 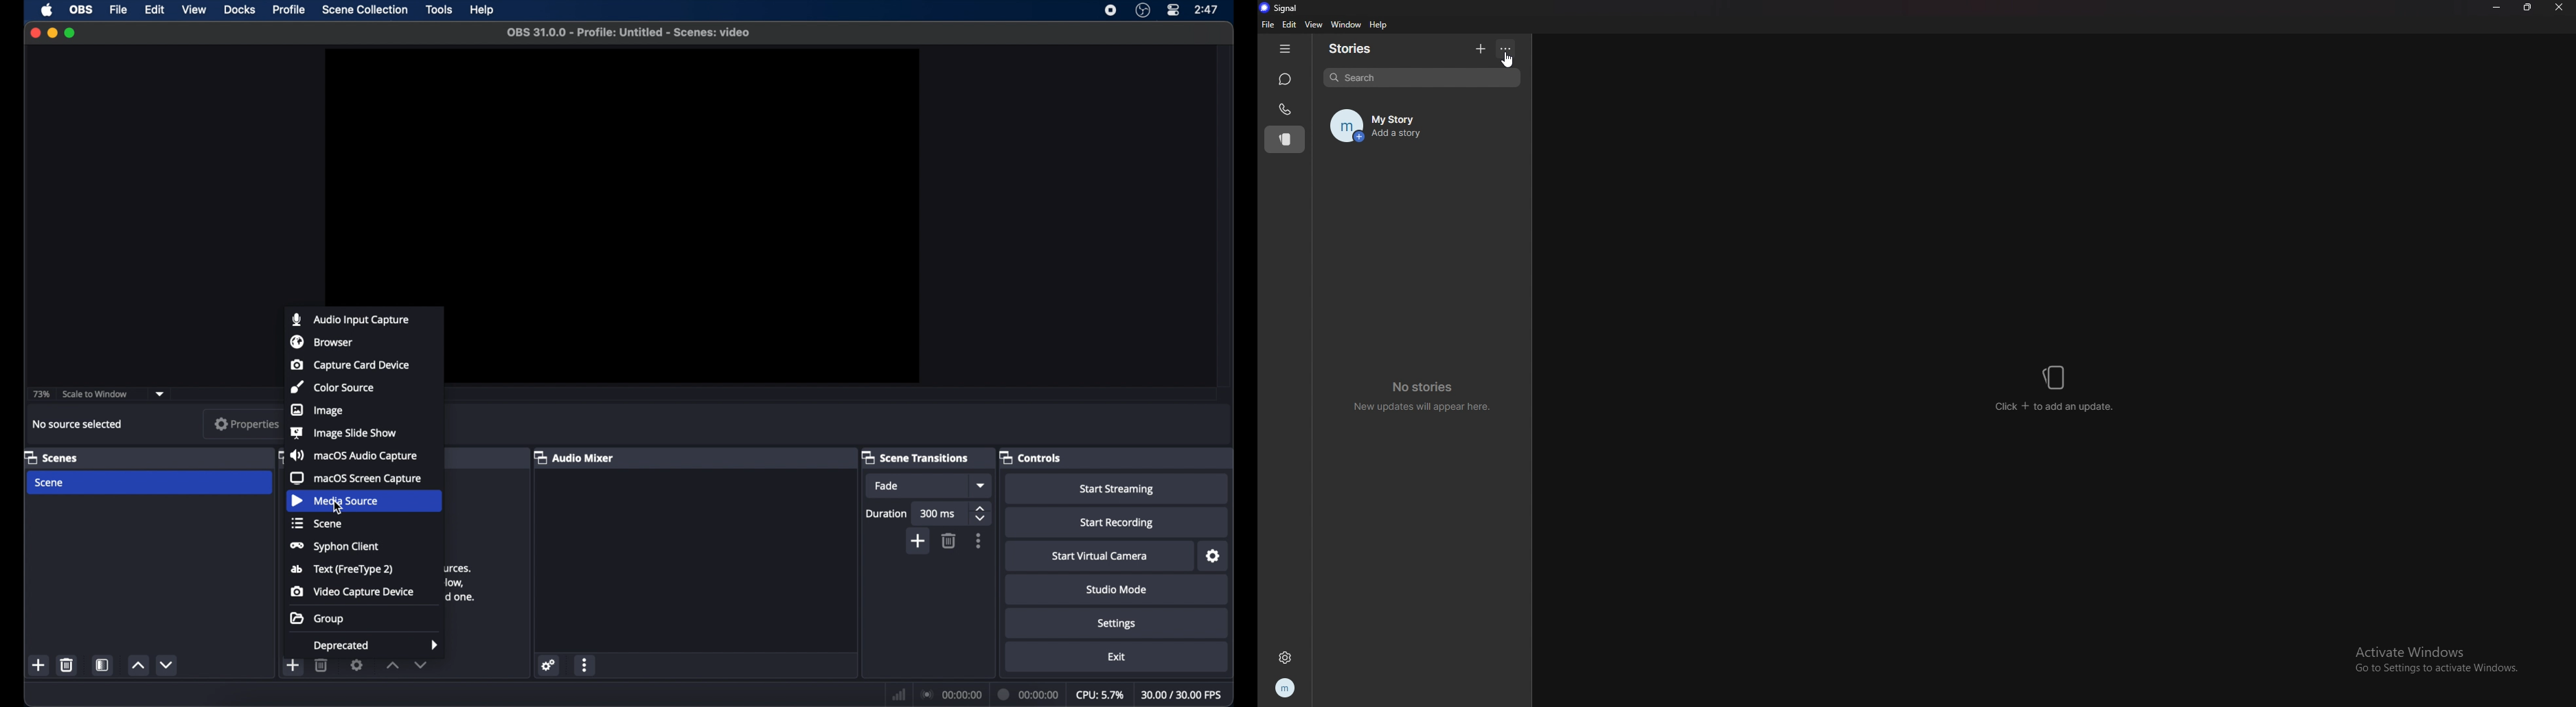 What do you see at coordinates (952, 695) in the screenshot?
I see `connection` at bounding box center [952, 695].